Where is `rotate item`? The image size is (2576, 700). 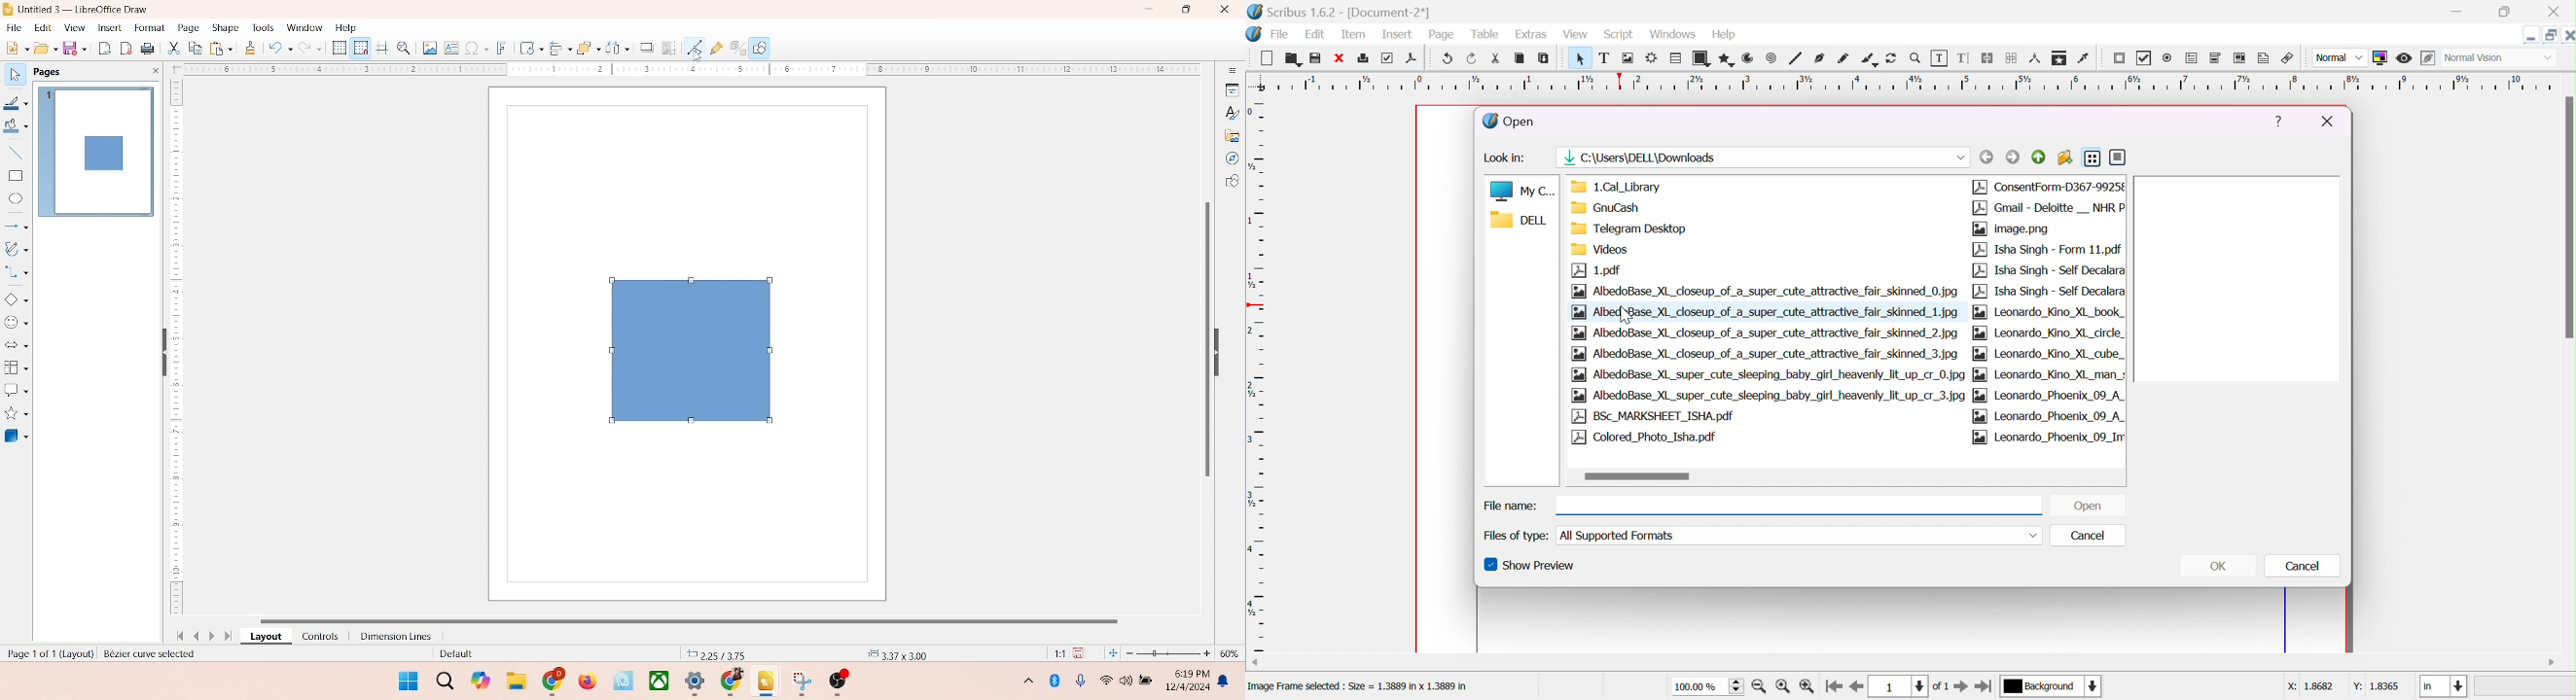
rotate item is located at coordinates (1893, 58).